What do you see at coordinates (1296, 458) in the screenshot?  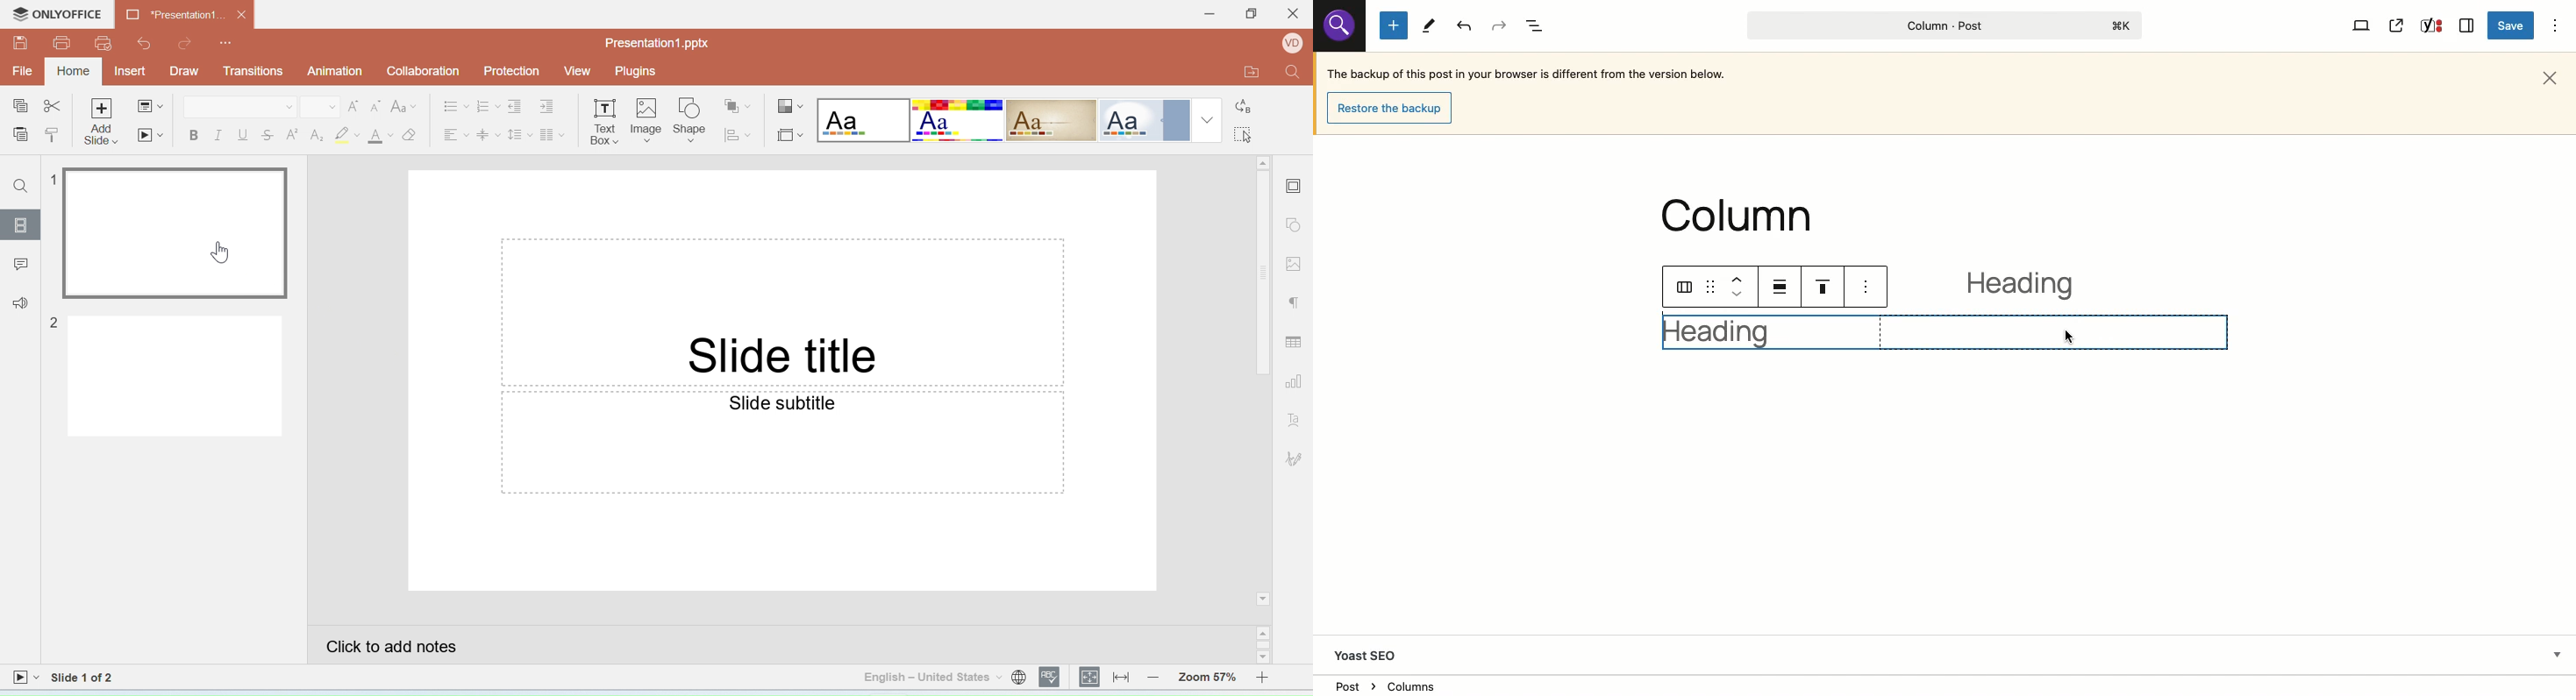 I see `Signature settings` at bounding box center [1296, 458].